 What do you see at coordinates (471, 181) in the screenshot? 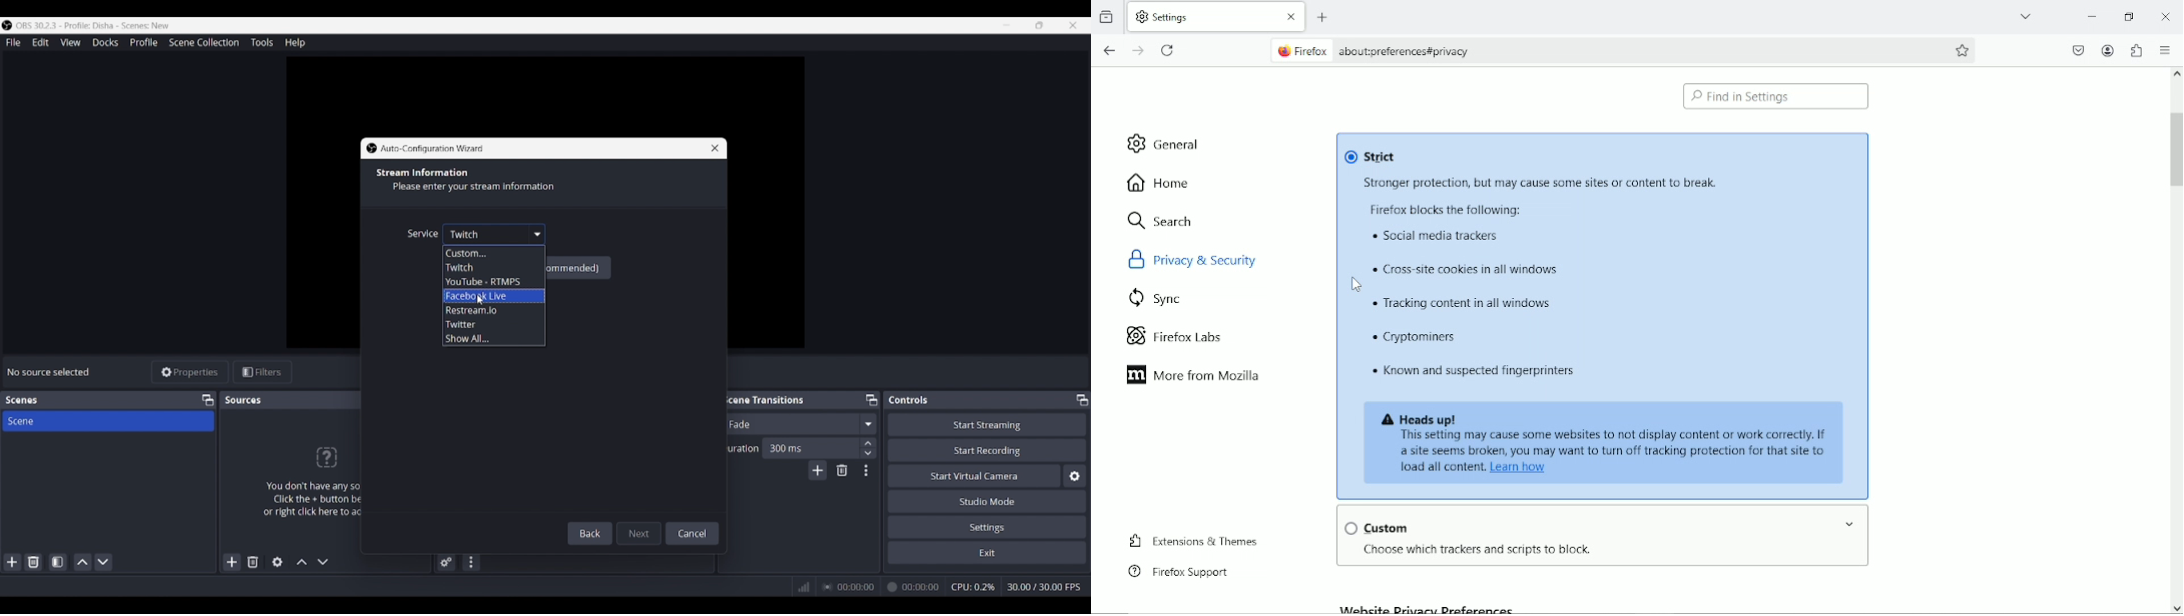
I see `Section title and description` at bounding box center [471, 181].